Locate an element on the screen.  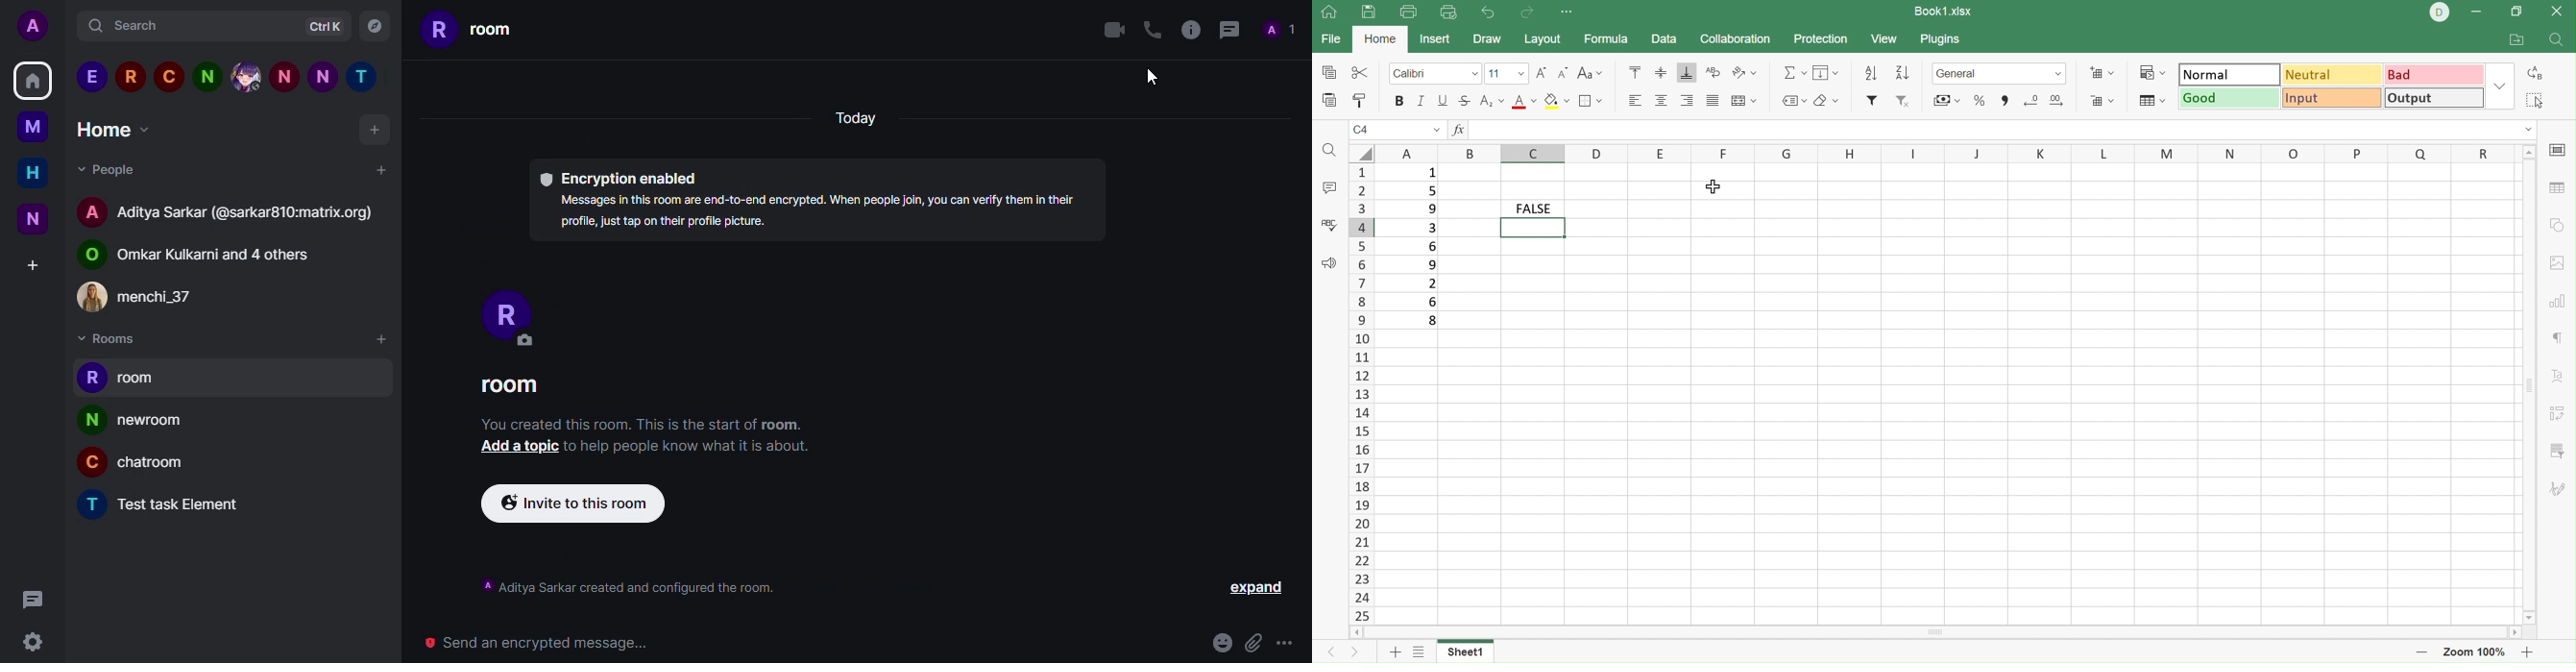
Summation is located at coordinates (1795, 73).